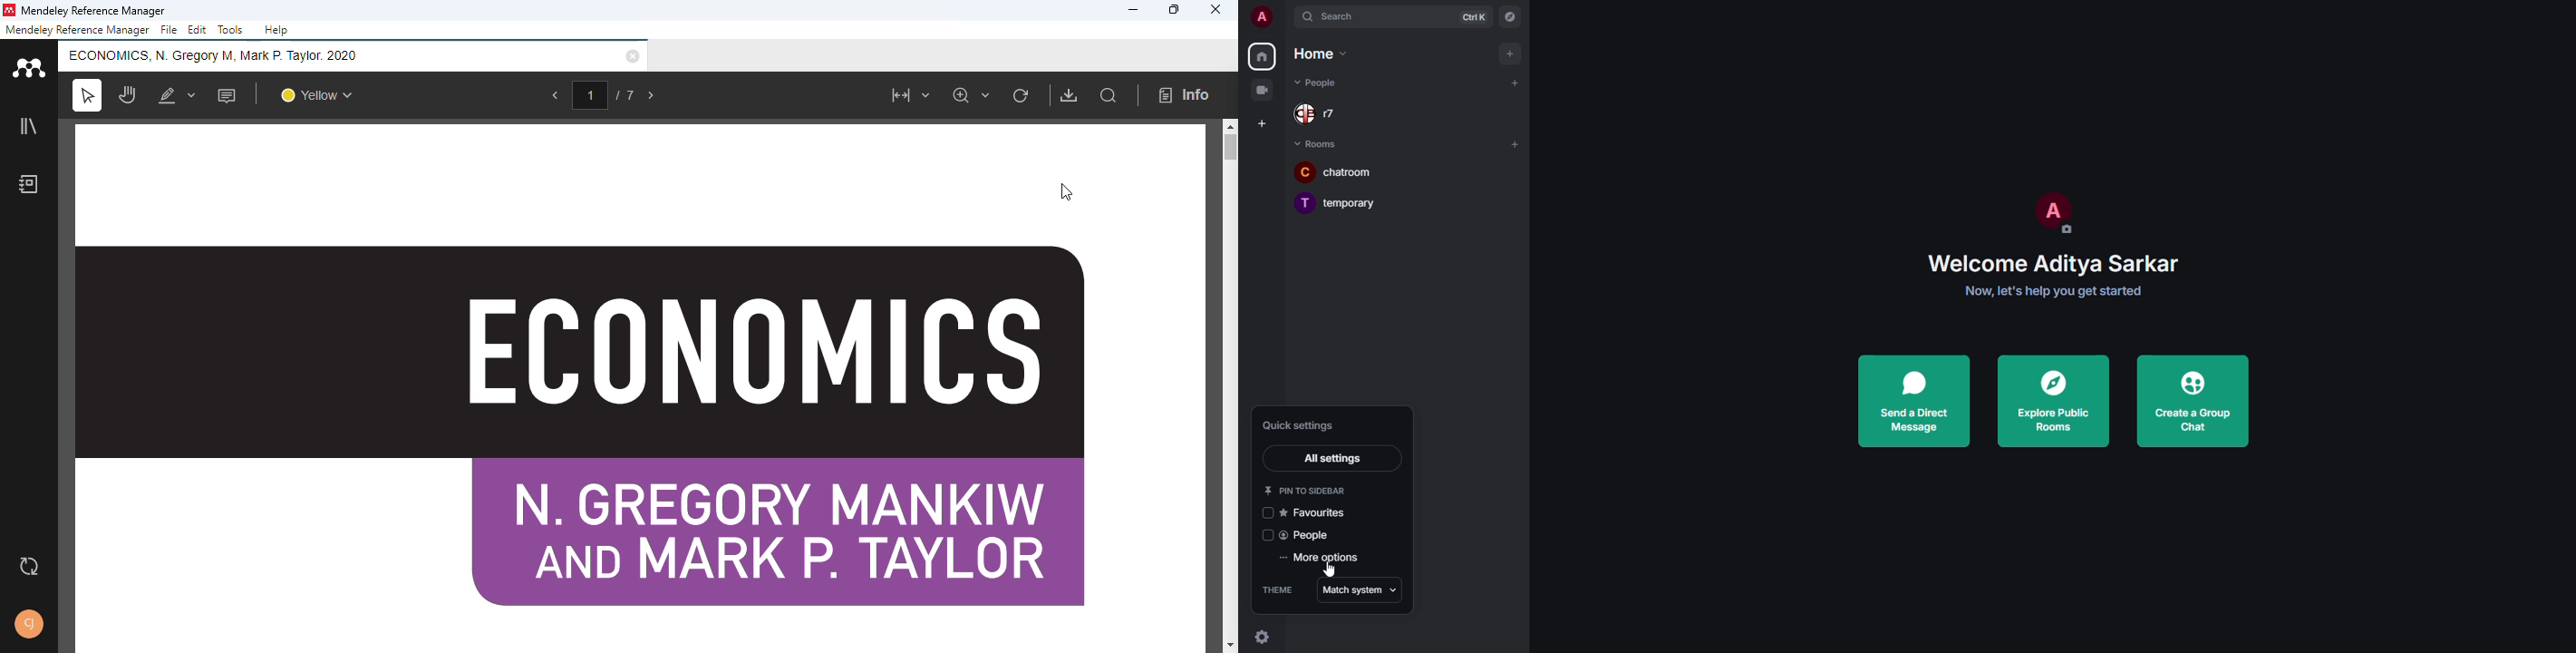  I want to click on add, so click(1511, 53).